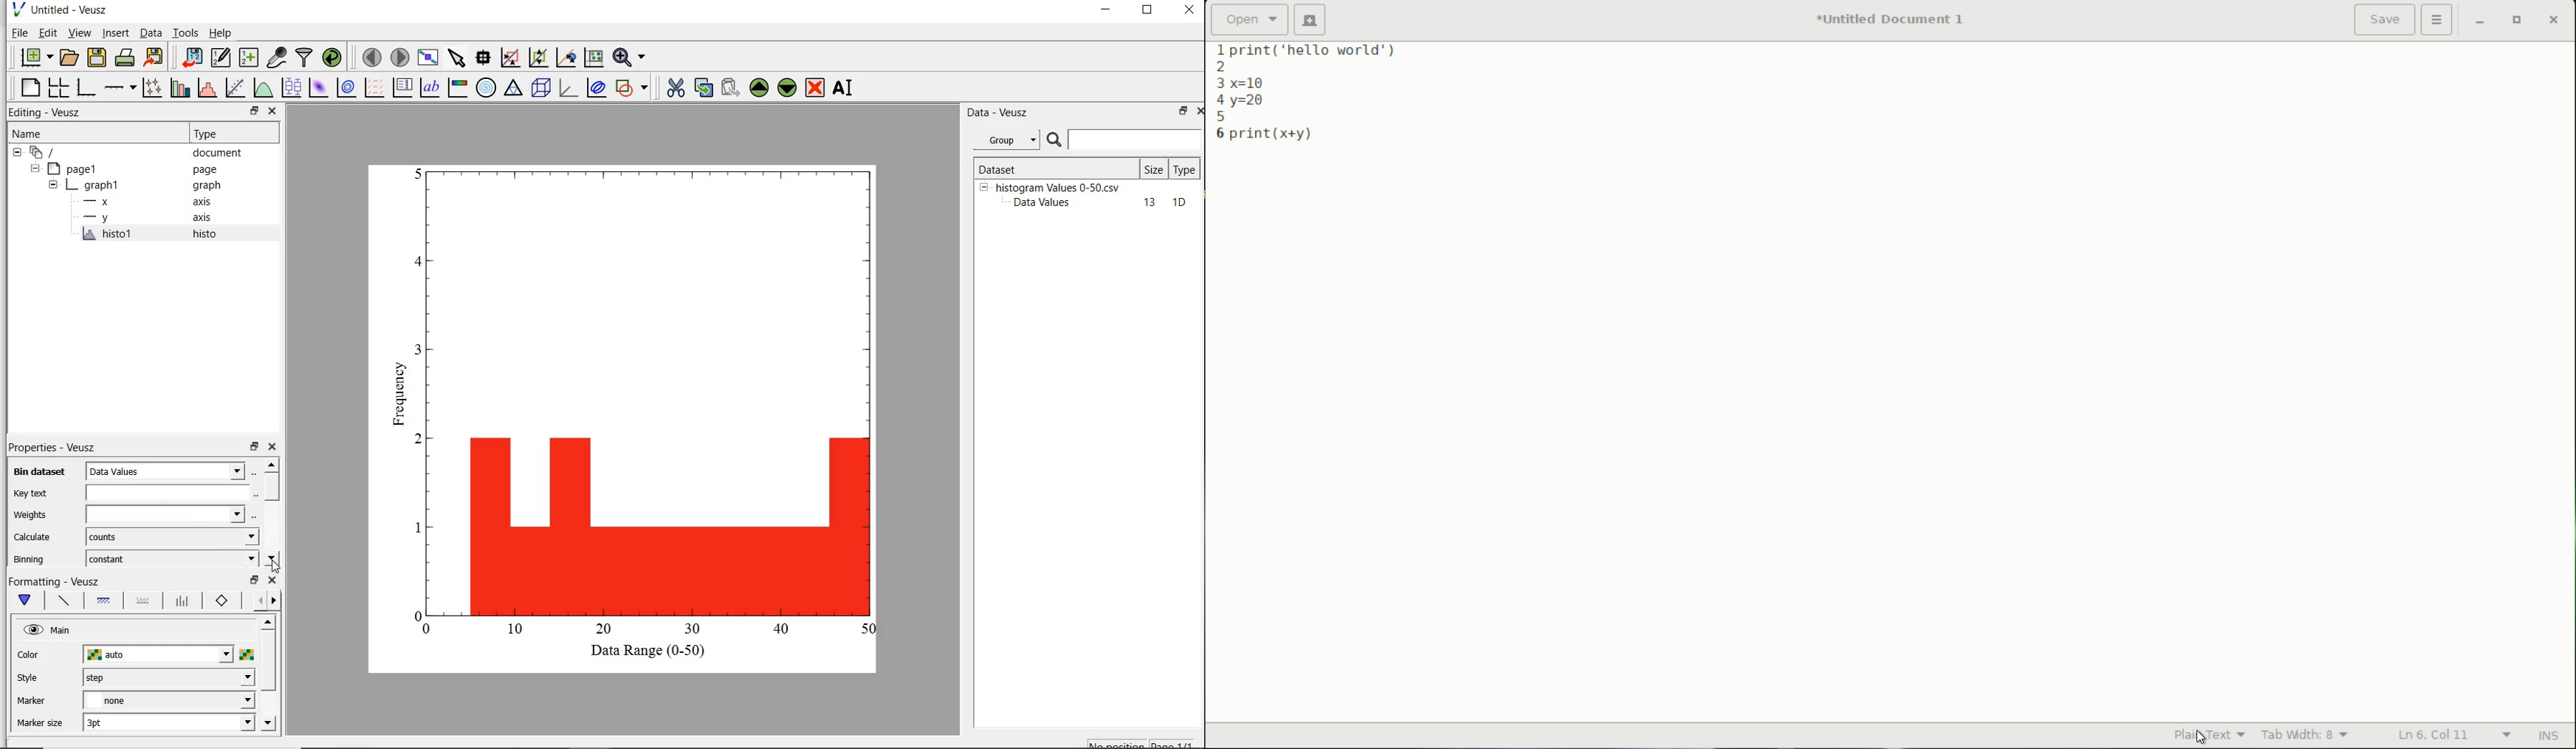 The height and width of the screenshot is (756, 2576). Describe the element at coordinates (291, 87) in the screenshot. I see `plot boxplots` at that location.